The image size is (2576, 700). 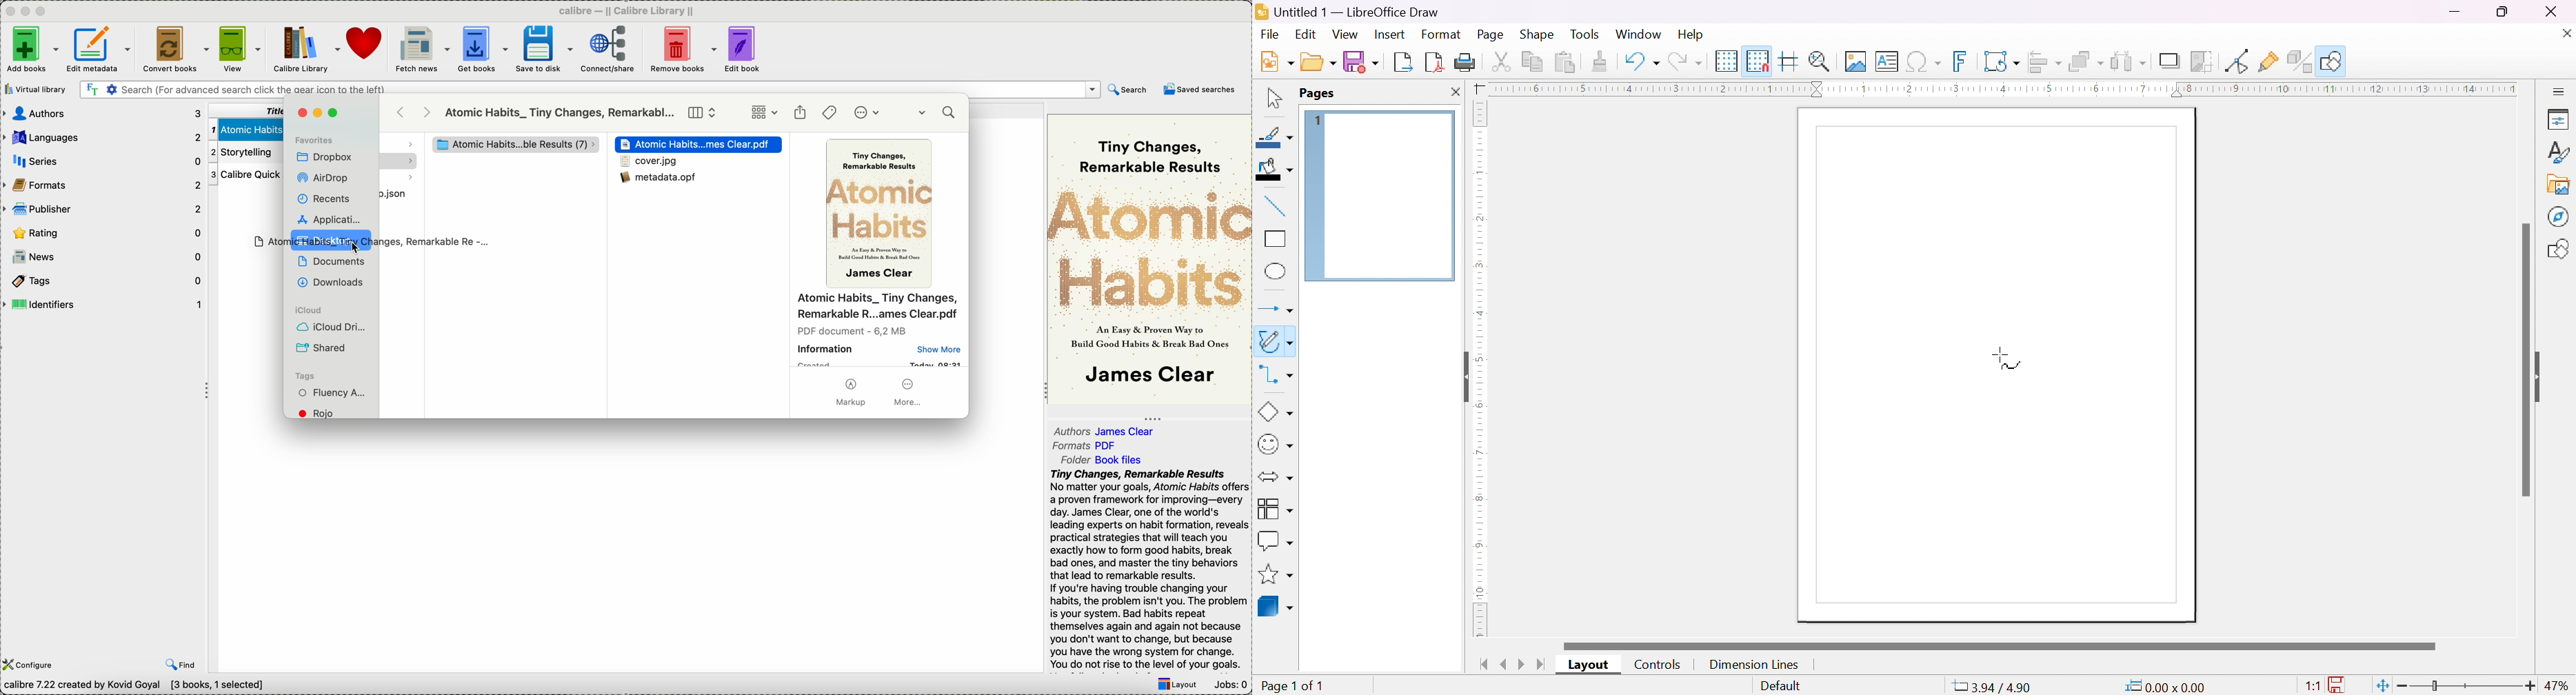 I want to click on 3D objects, so click(x=1275, y=607).